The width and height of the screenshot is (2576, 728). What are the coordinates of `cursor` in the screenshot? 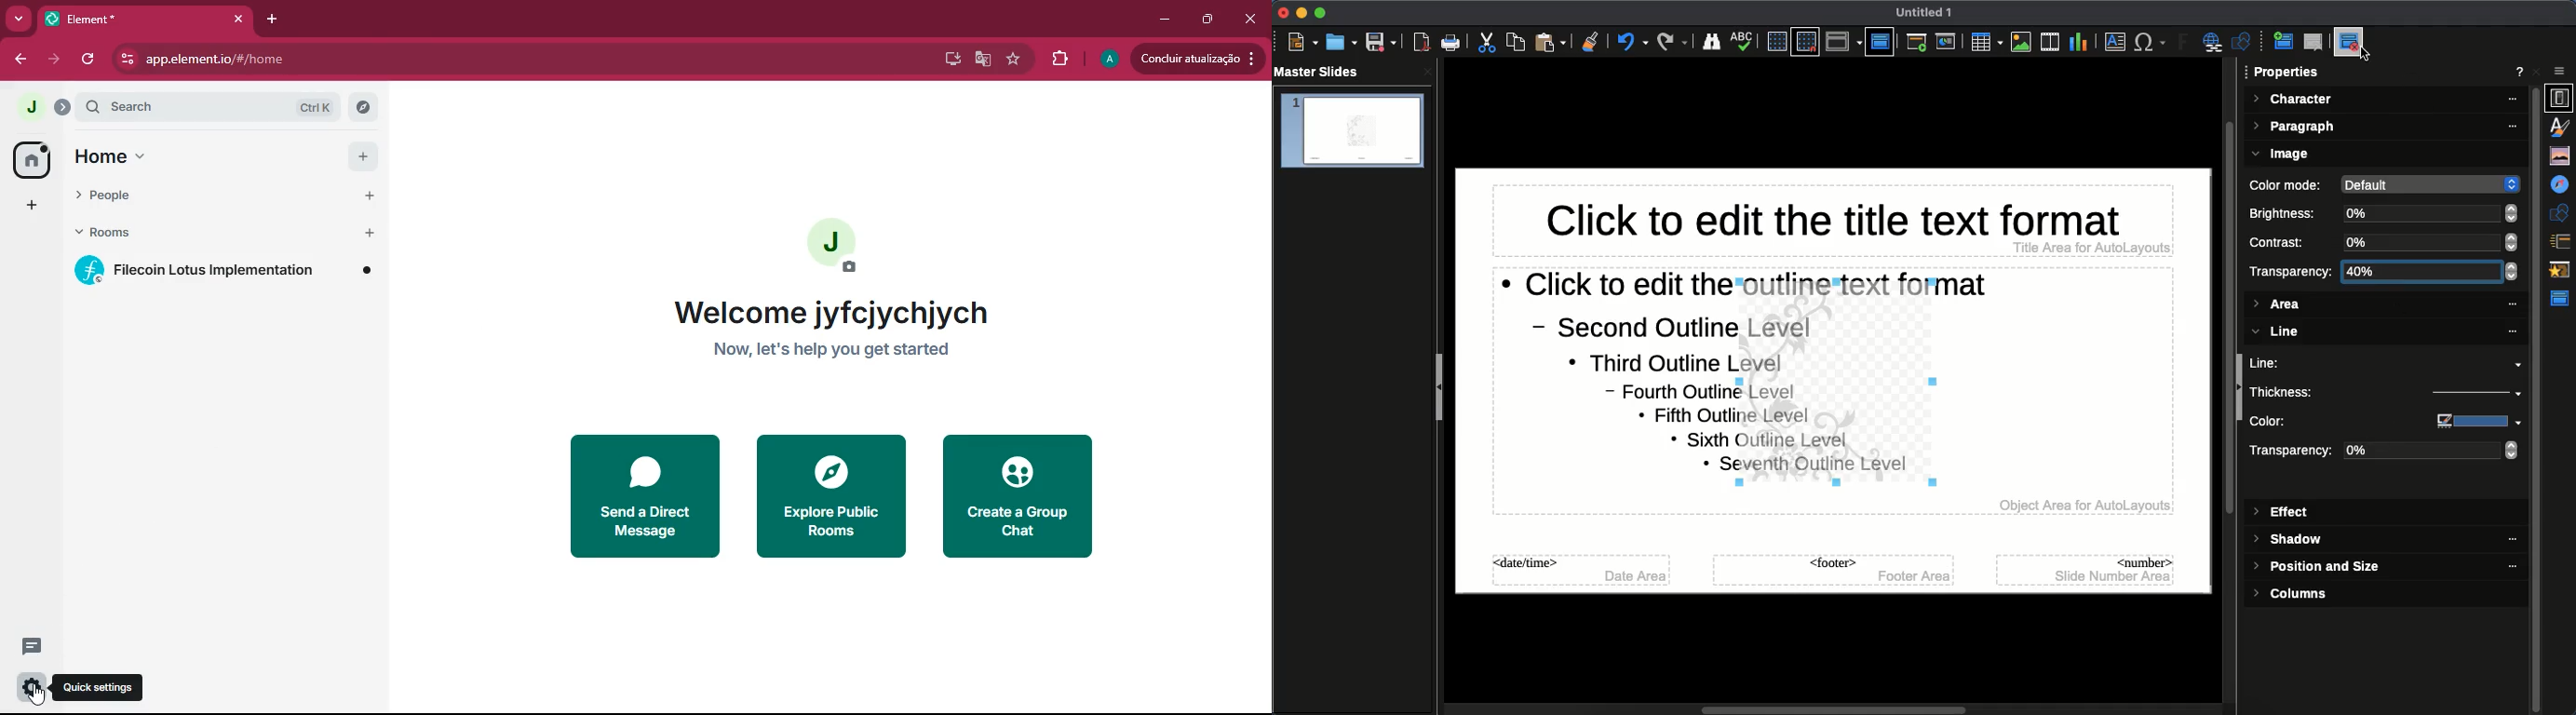 It's located at (38, 695).